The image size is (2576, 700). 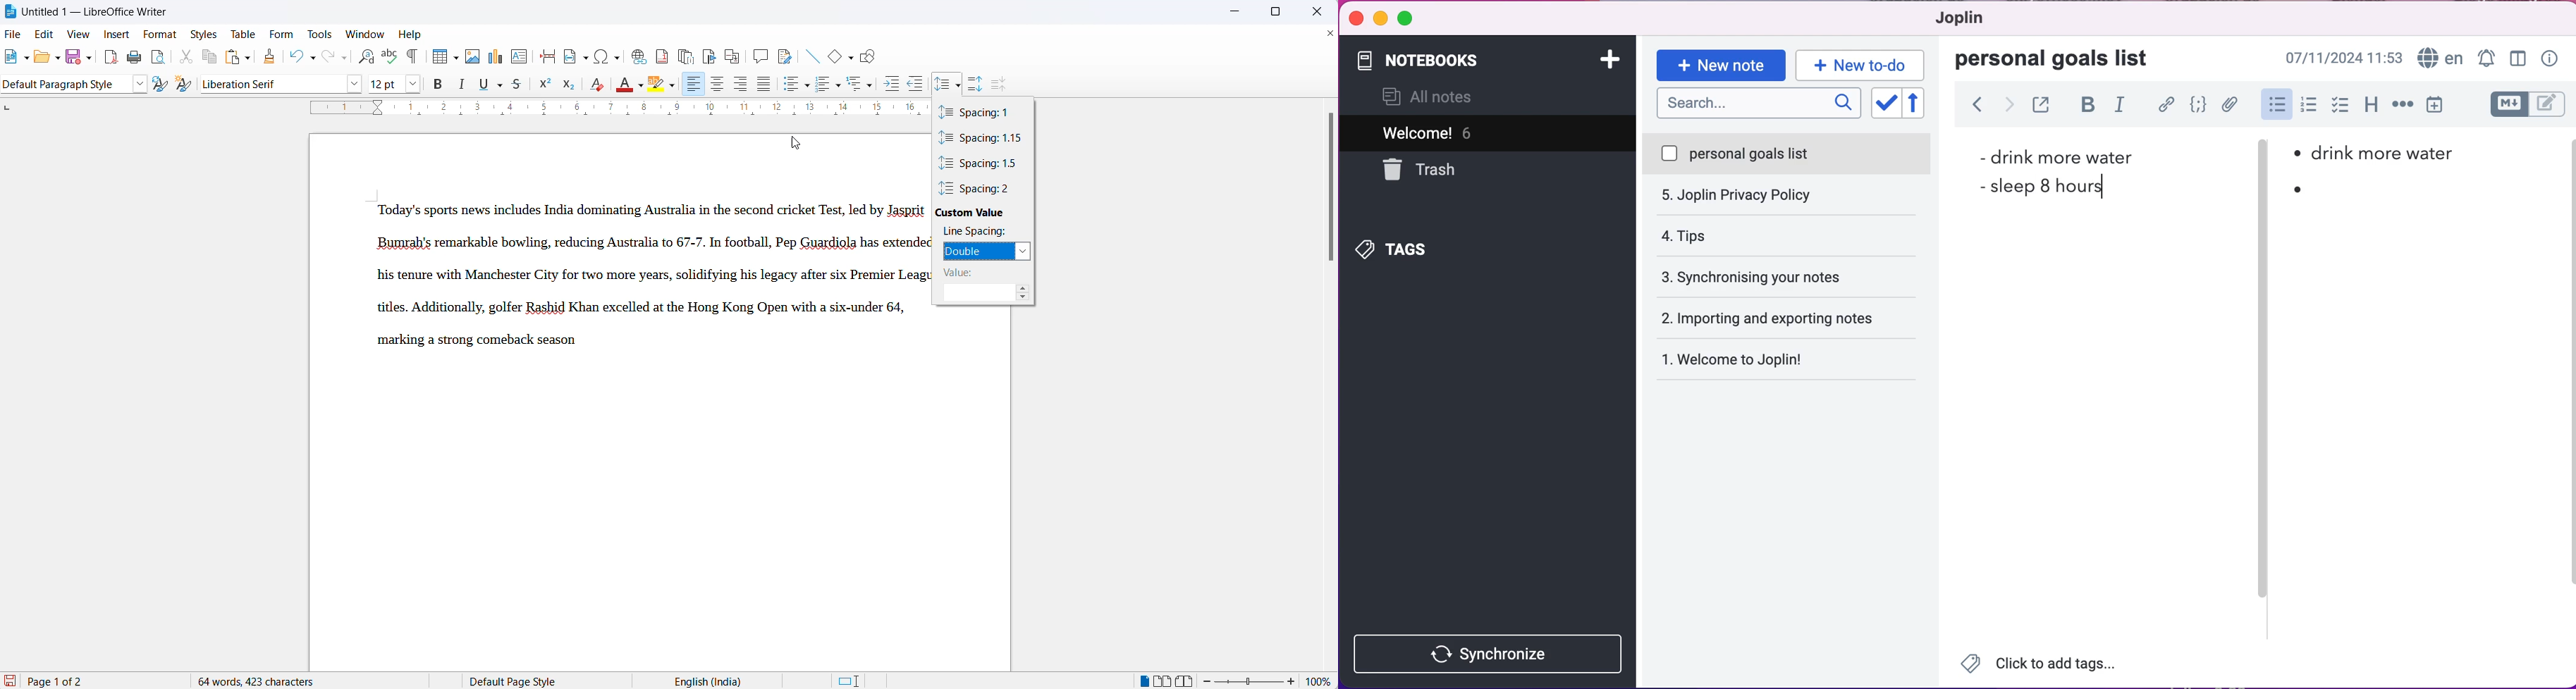 I want to click on form, so click(x=284, y=34).